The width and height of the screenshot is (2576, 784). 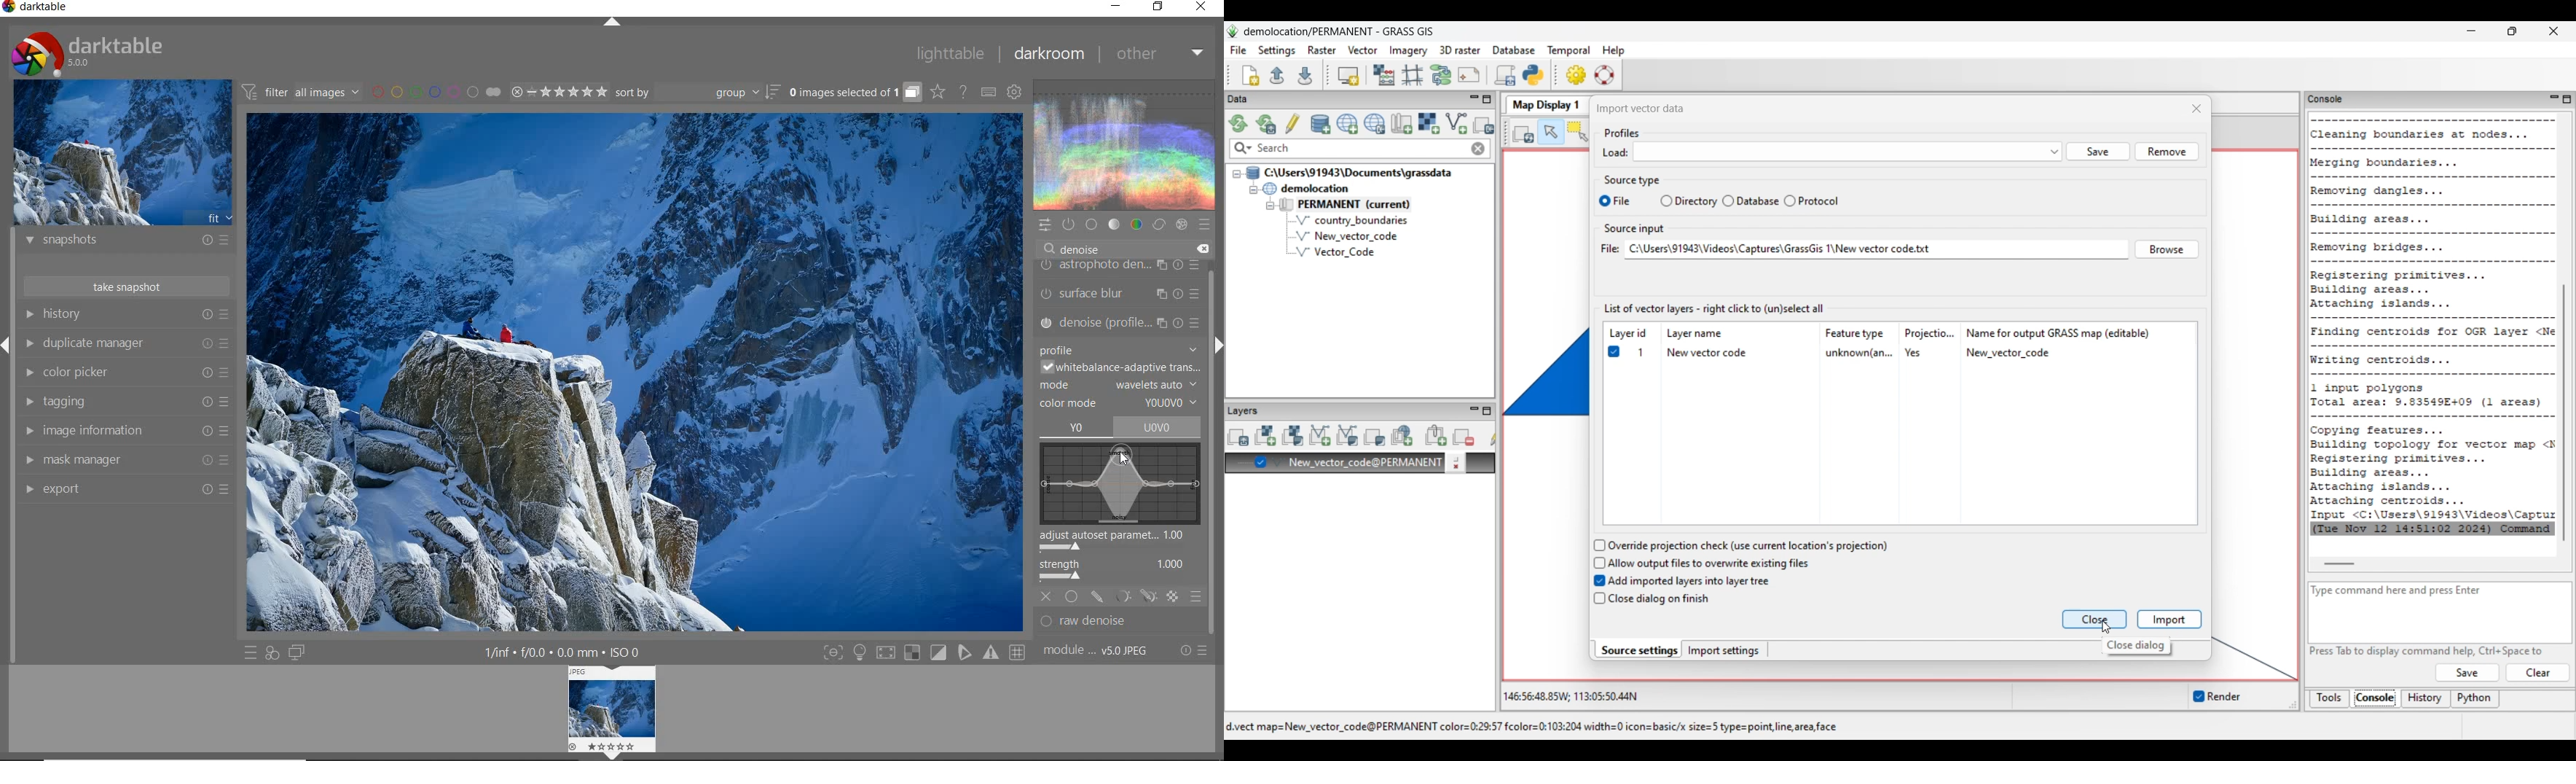 What do you see at coordinates (302, 91) in the screenshot?
I see `filter all images by module order` at bounding box center [302, 91].